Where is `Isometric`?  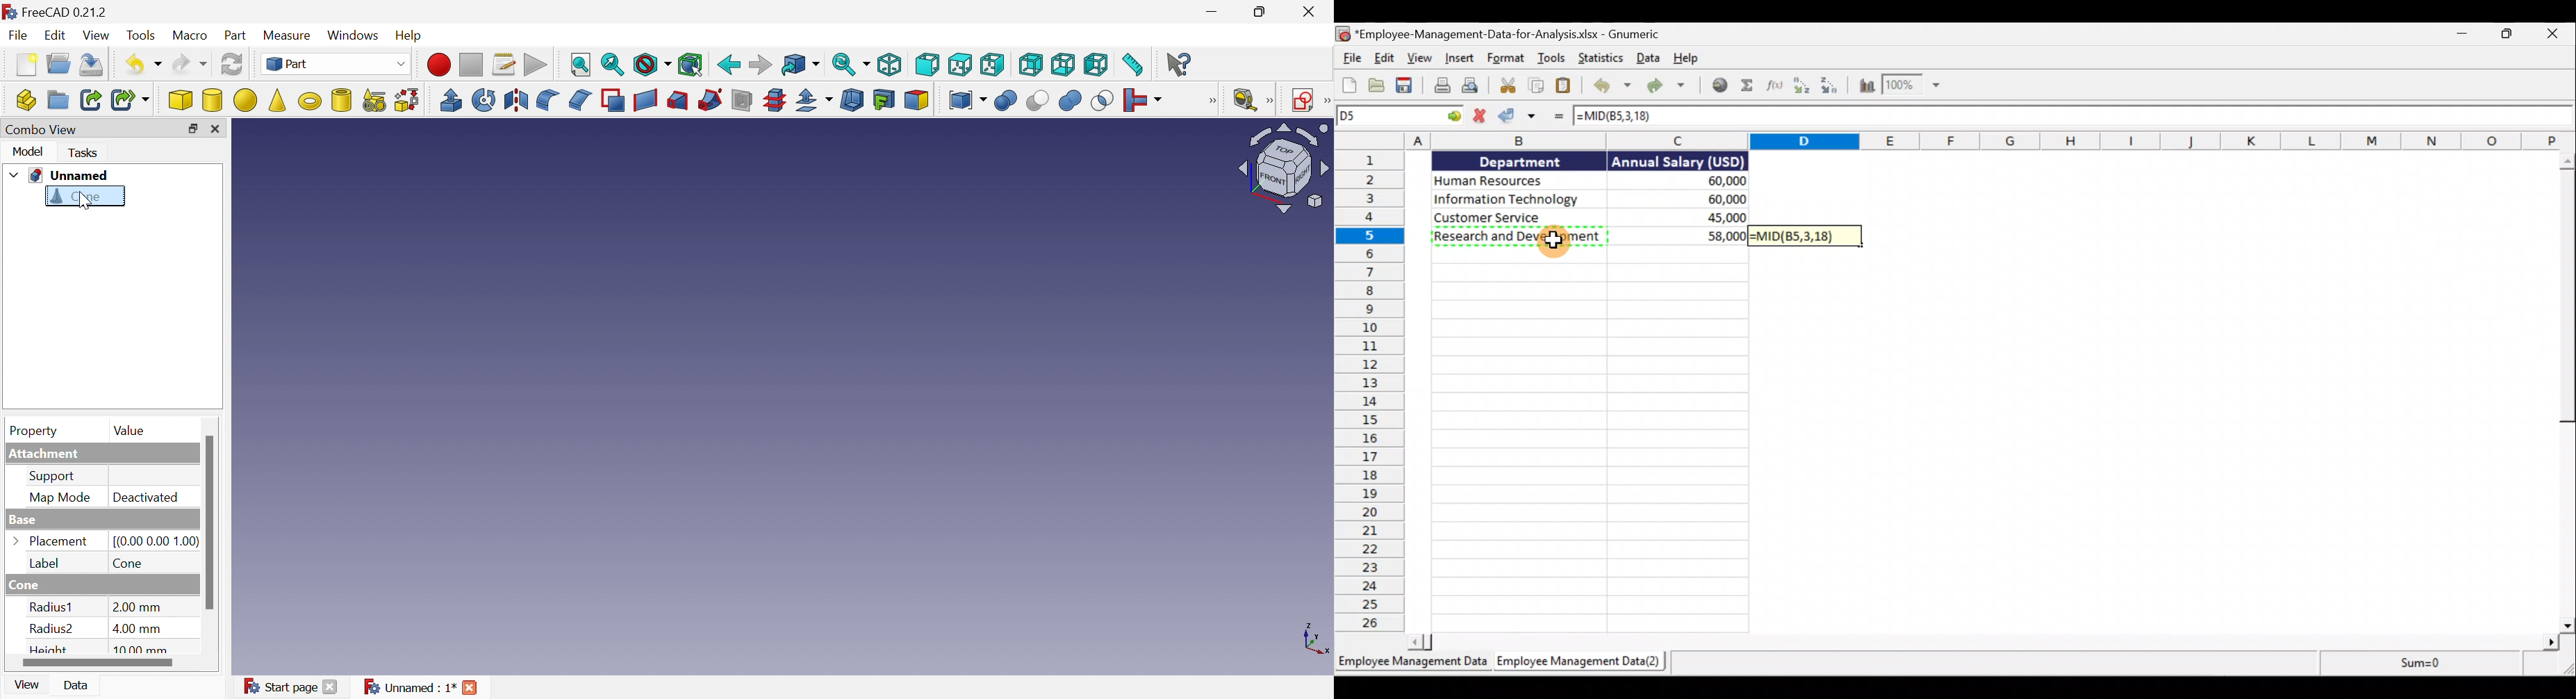
Isometric is located at coordinates (891, 63).